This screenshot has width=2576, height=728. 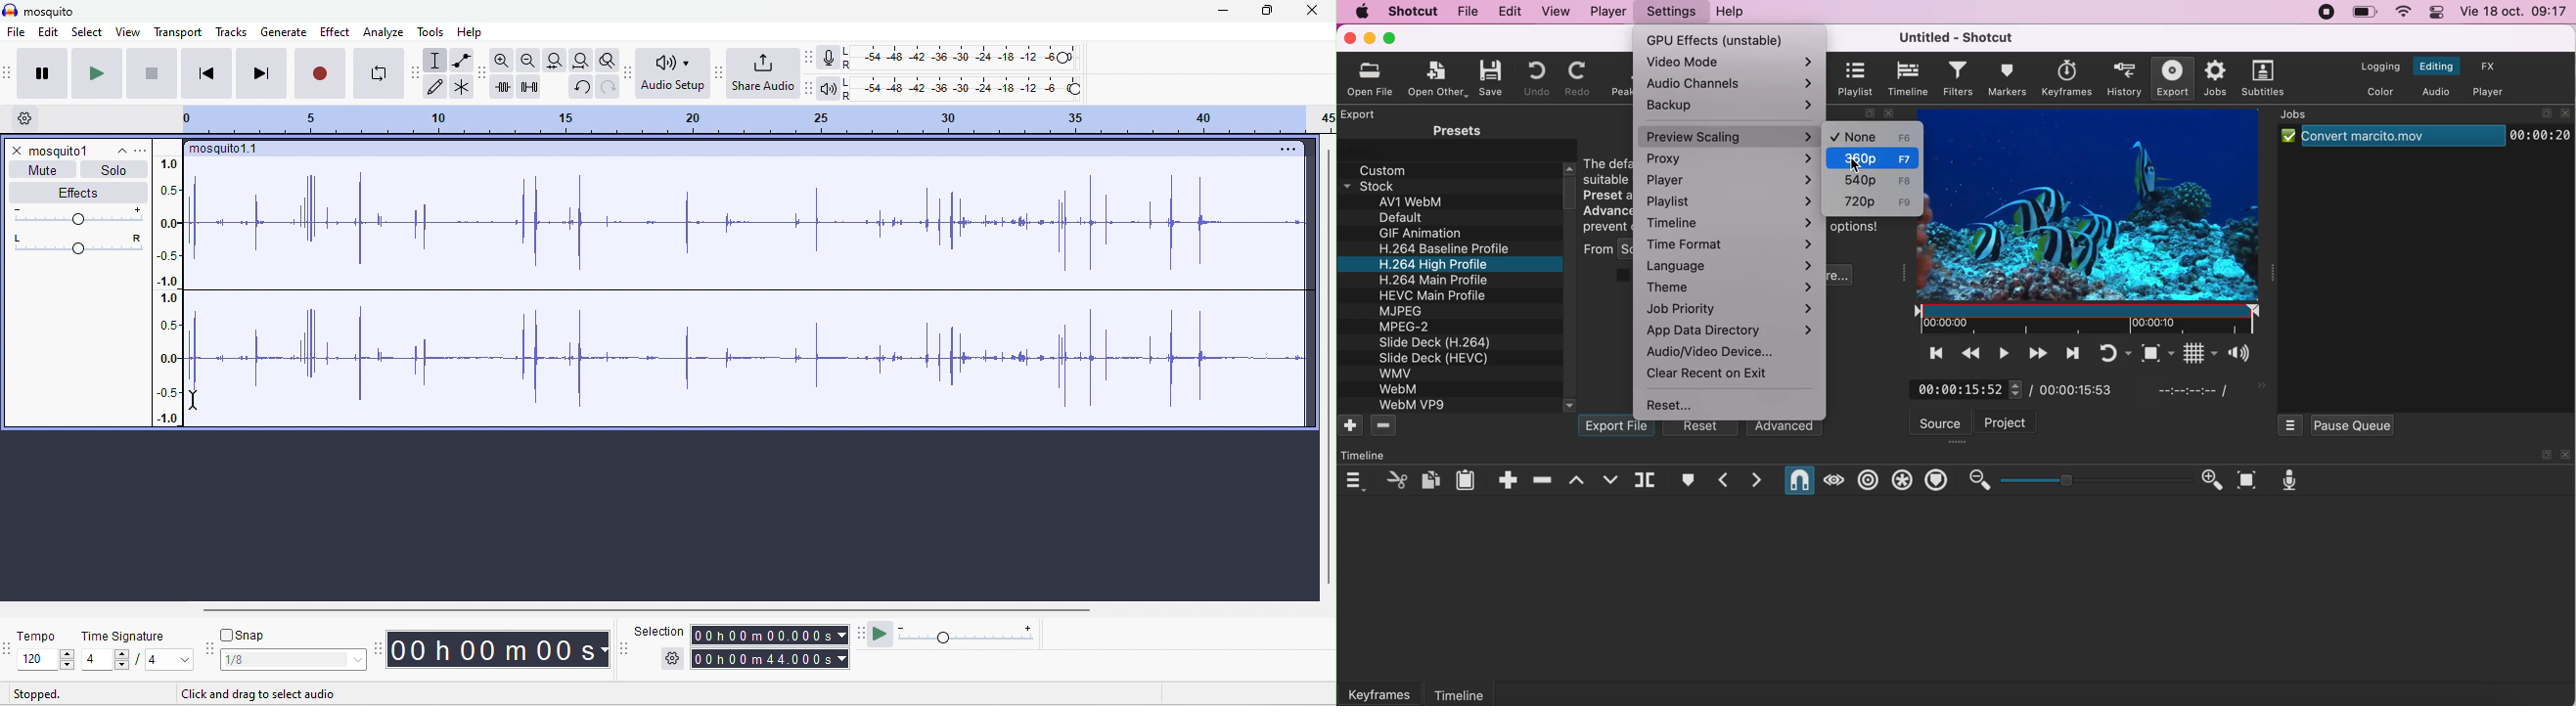 I want to click on silence selection, so click(x=530, y=86).